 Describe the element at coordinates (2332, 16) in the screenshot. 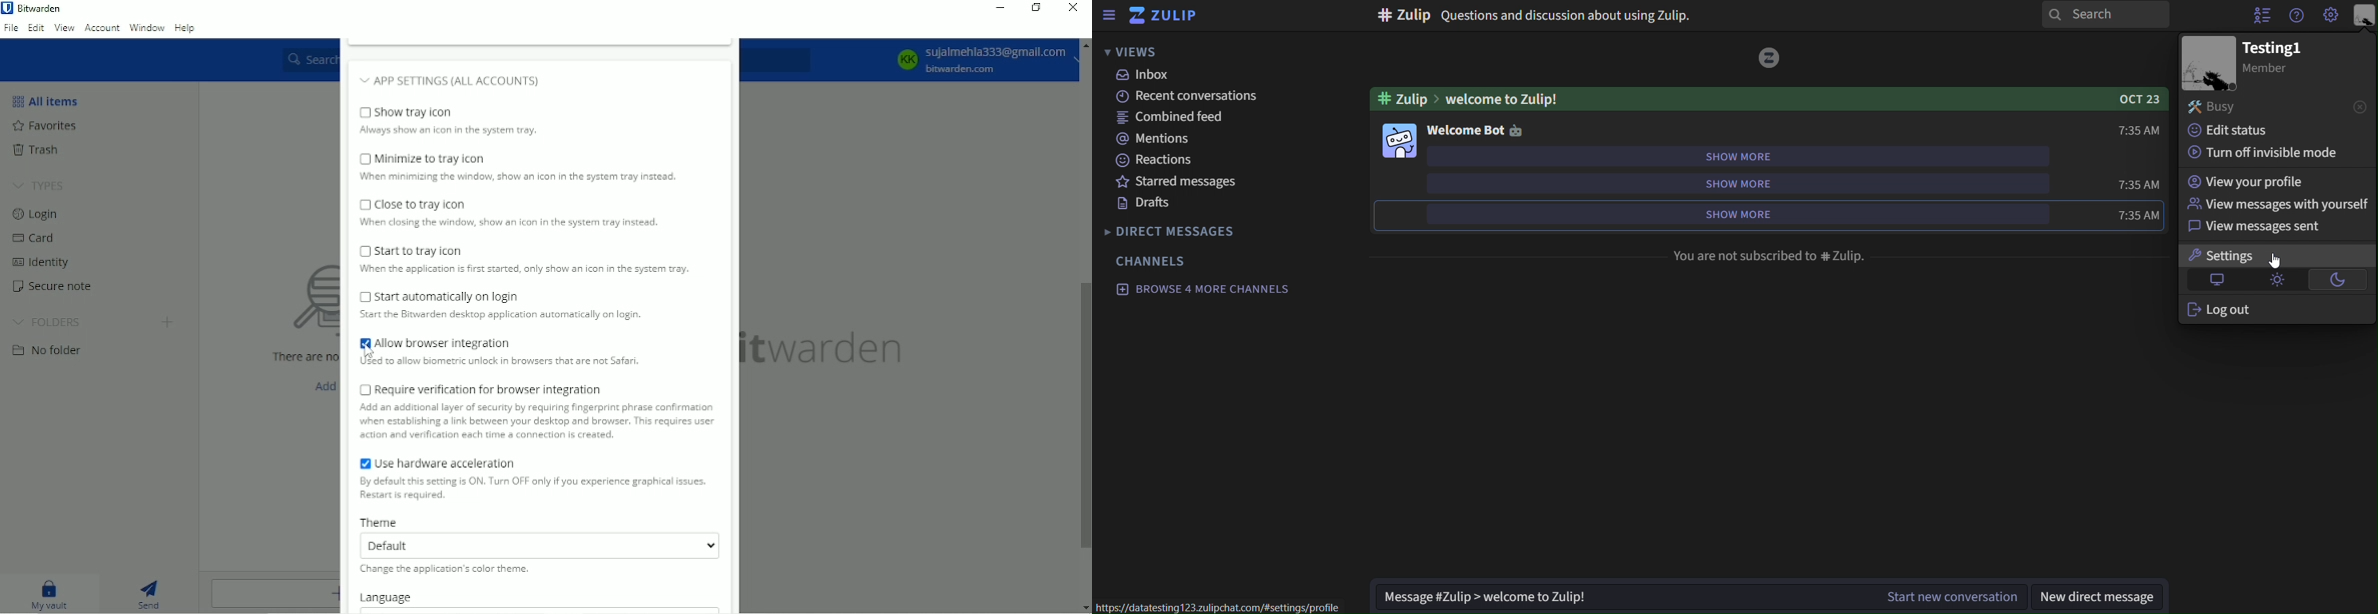

I see `main menu` at that location.